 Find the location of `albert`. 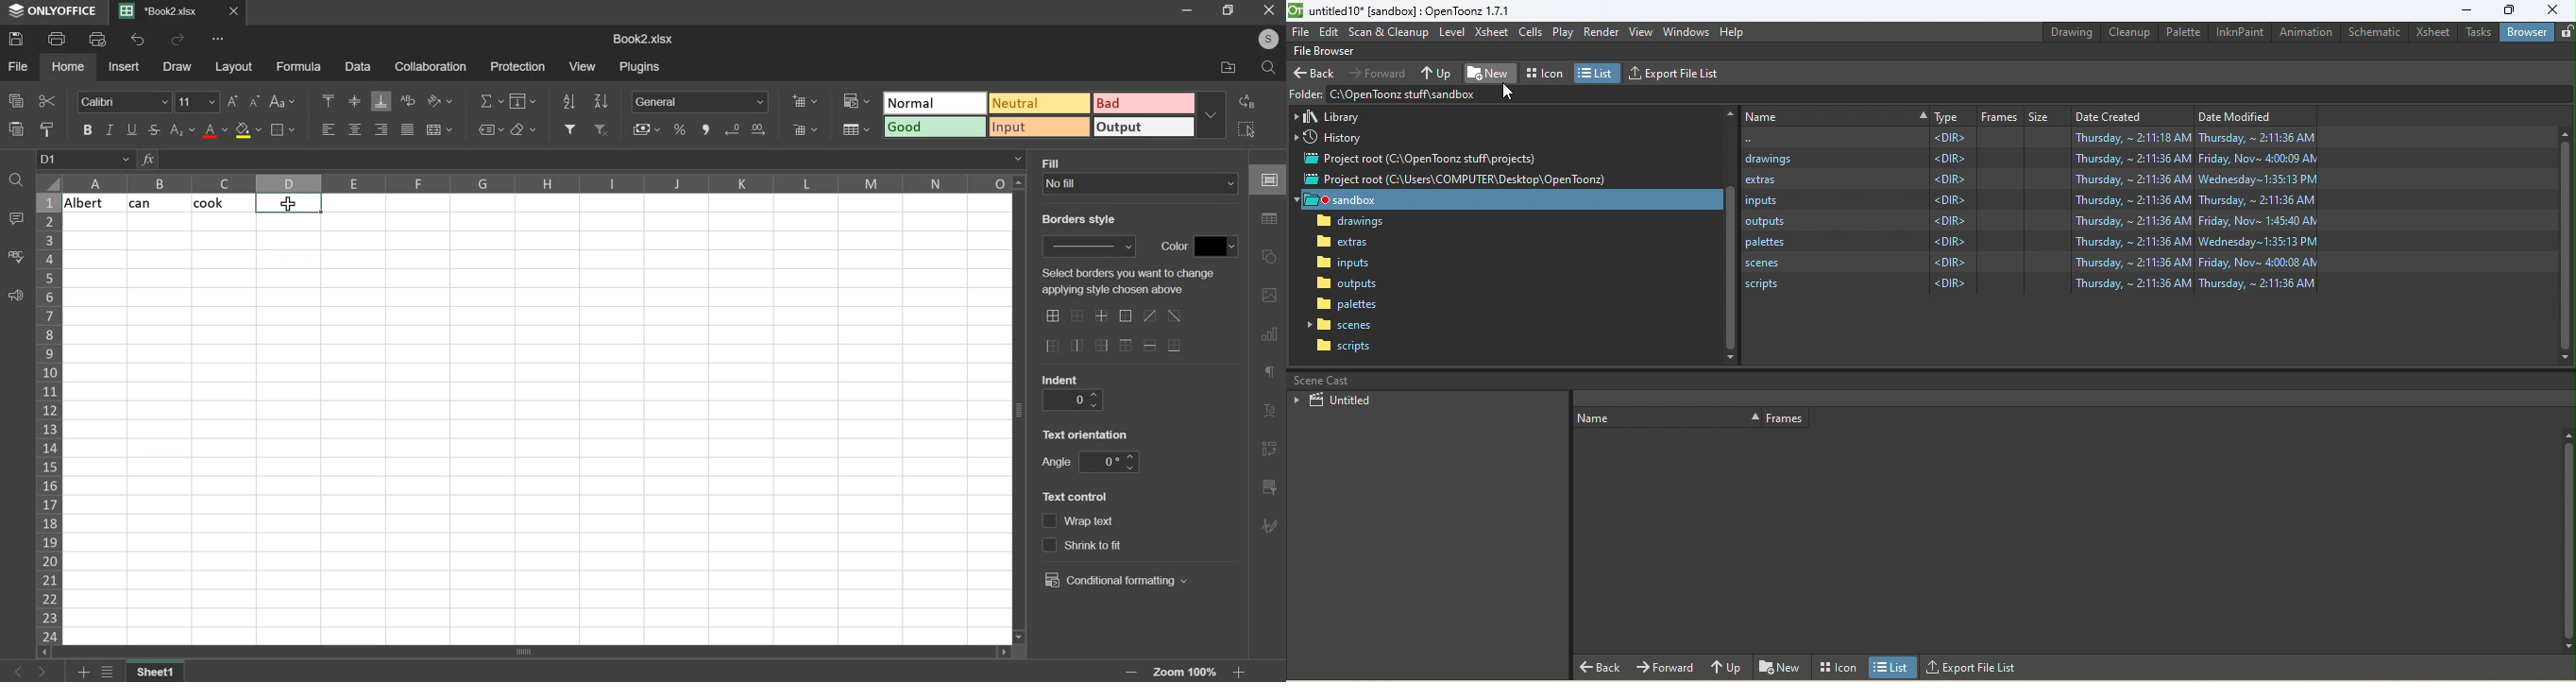

albert is located at coordinates (94, 204).